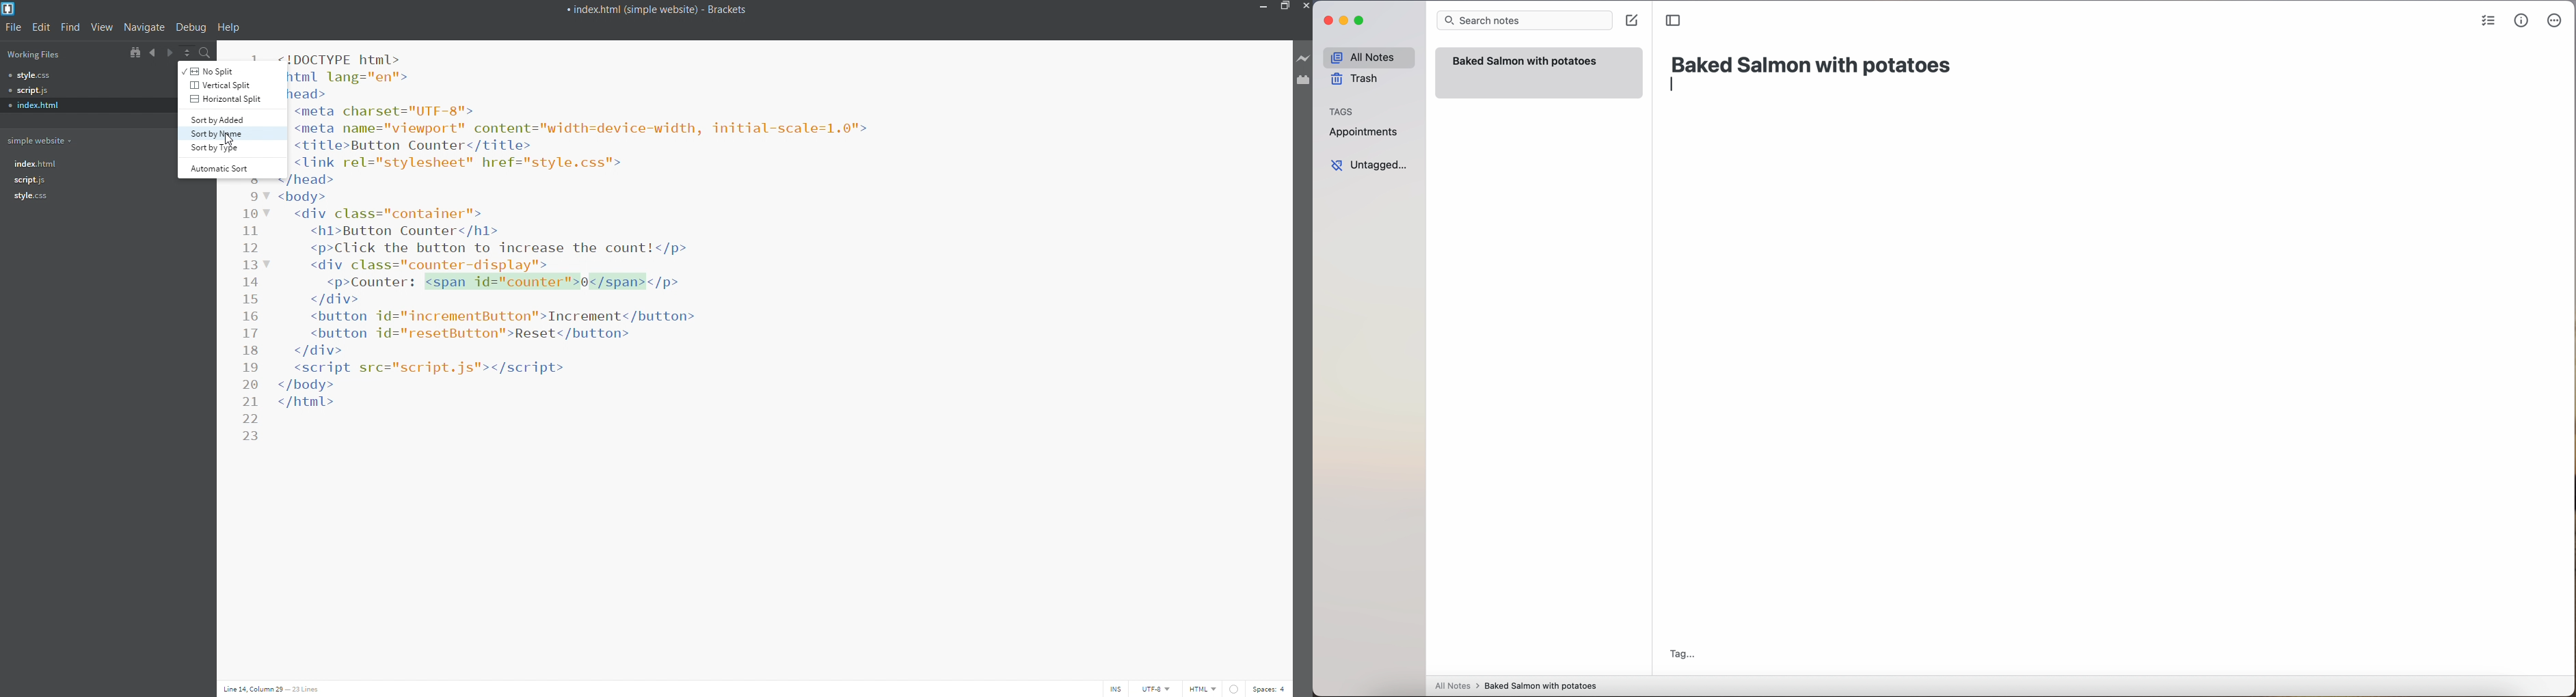  Describe the element at coordinates (1342, 111) in the screenshot. I see `tags` at that location.